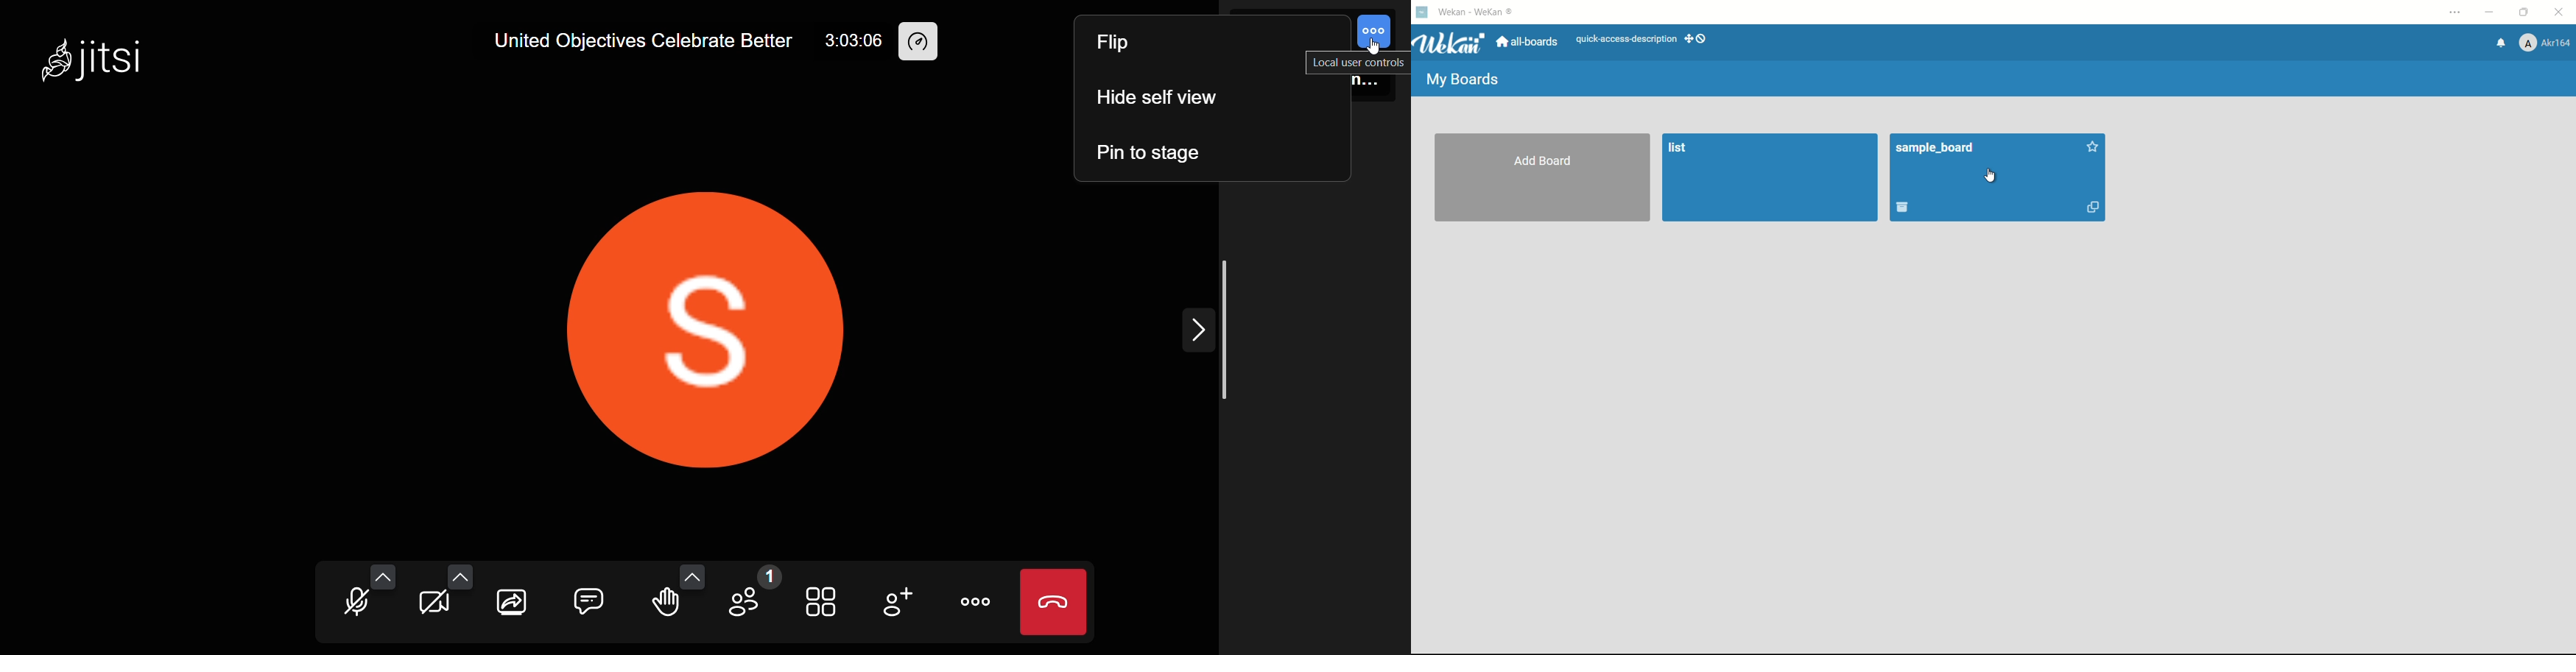 This screenshot has width=2576, height=672. Describe the element at coordinates (385, 576) in the screenshot. I see `more audio option` at that location.